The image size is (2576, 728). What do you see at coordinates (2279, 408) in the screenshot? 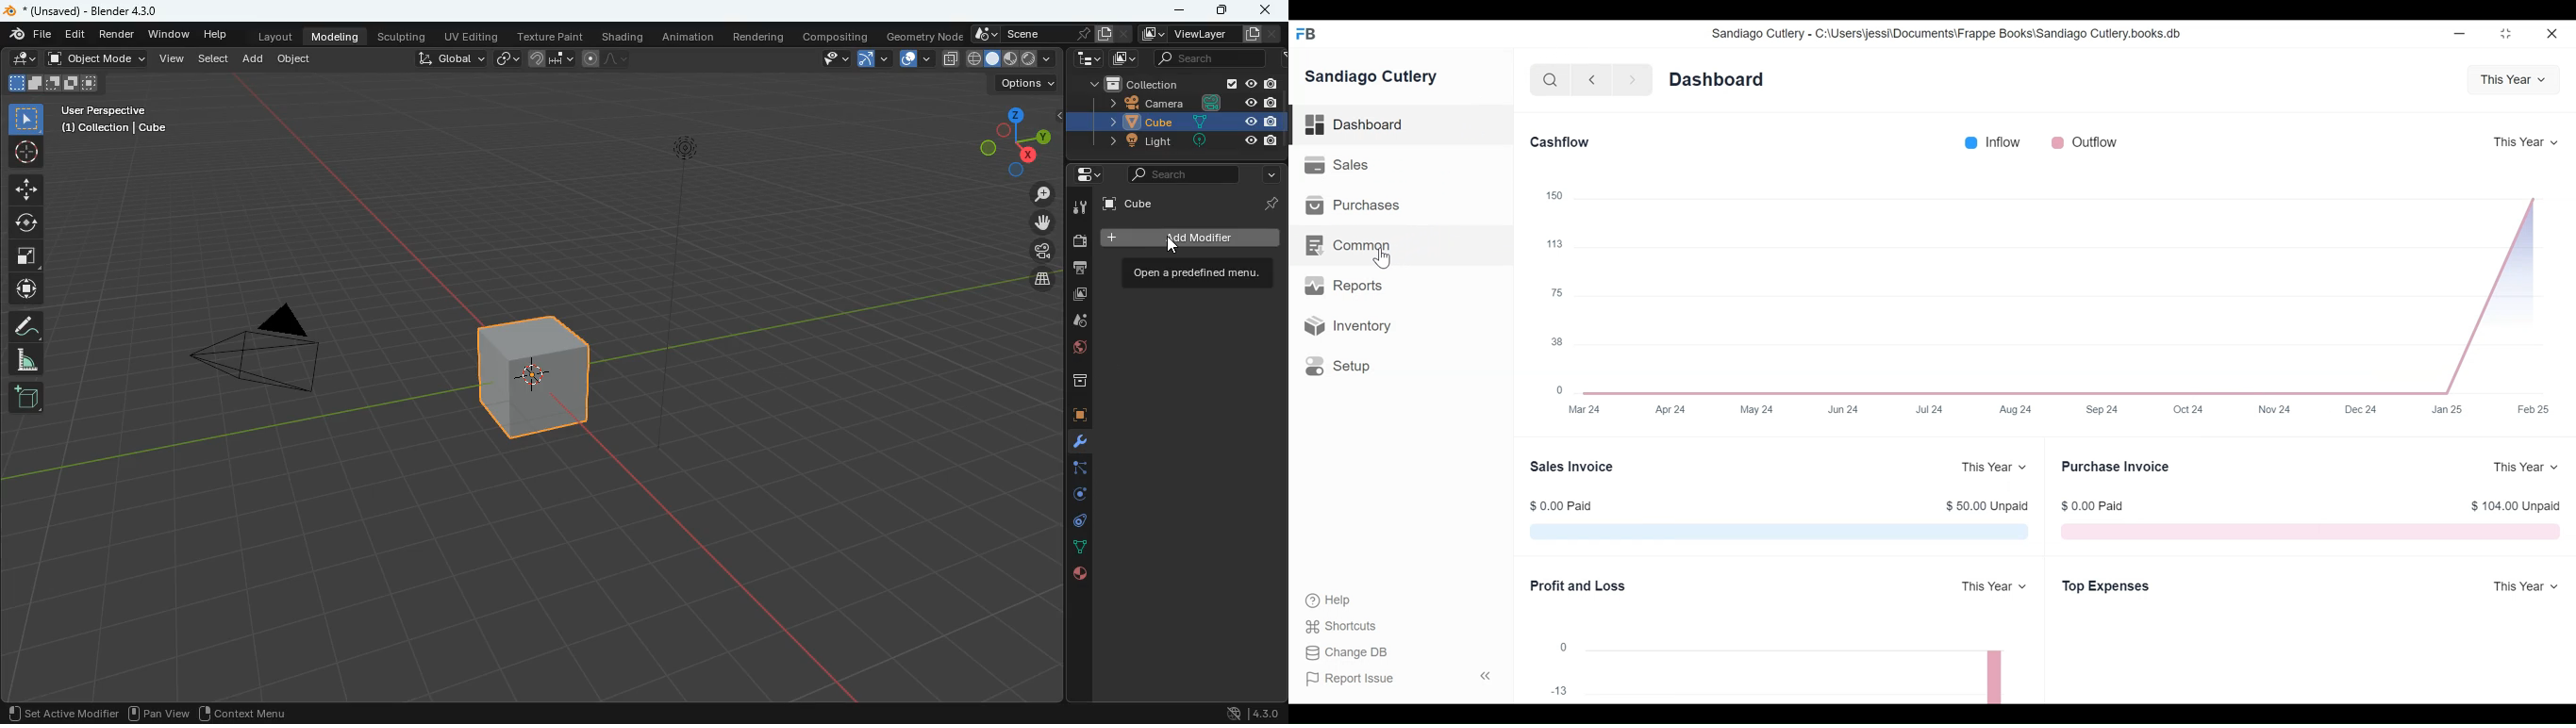
I see `Nov 24` at bounding box center [2279, 408].